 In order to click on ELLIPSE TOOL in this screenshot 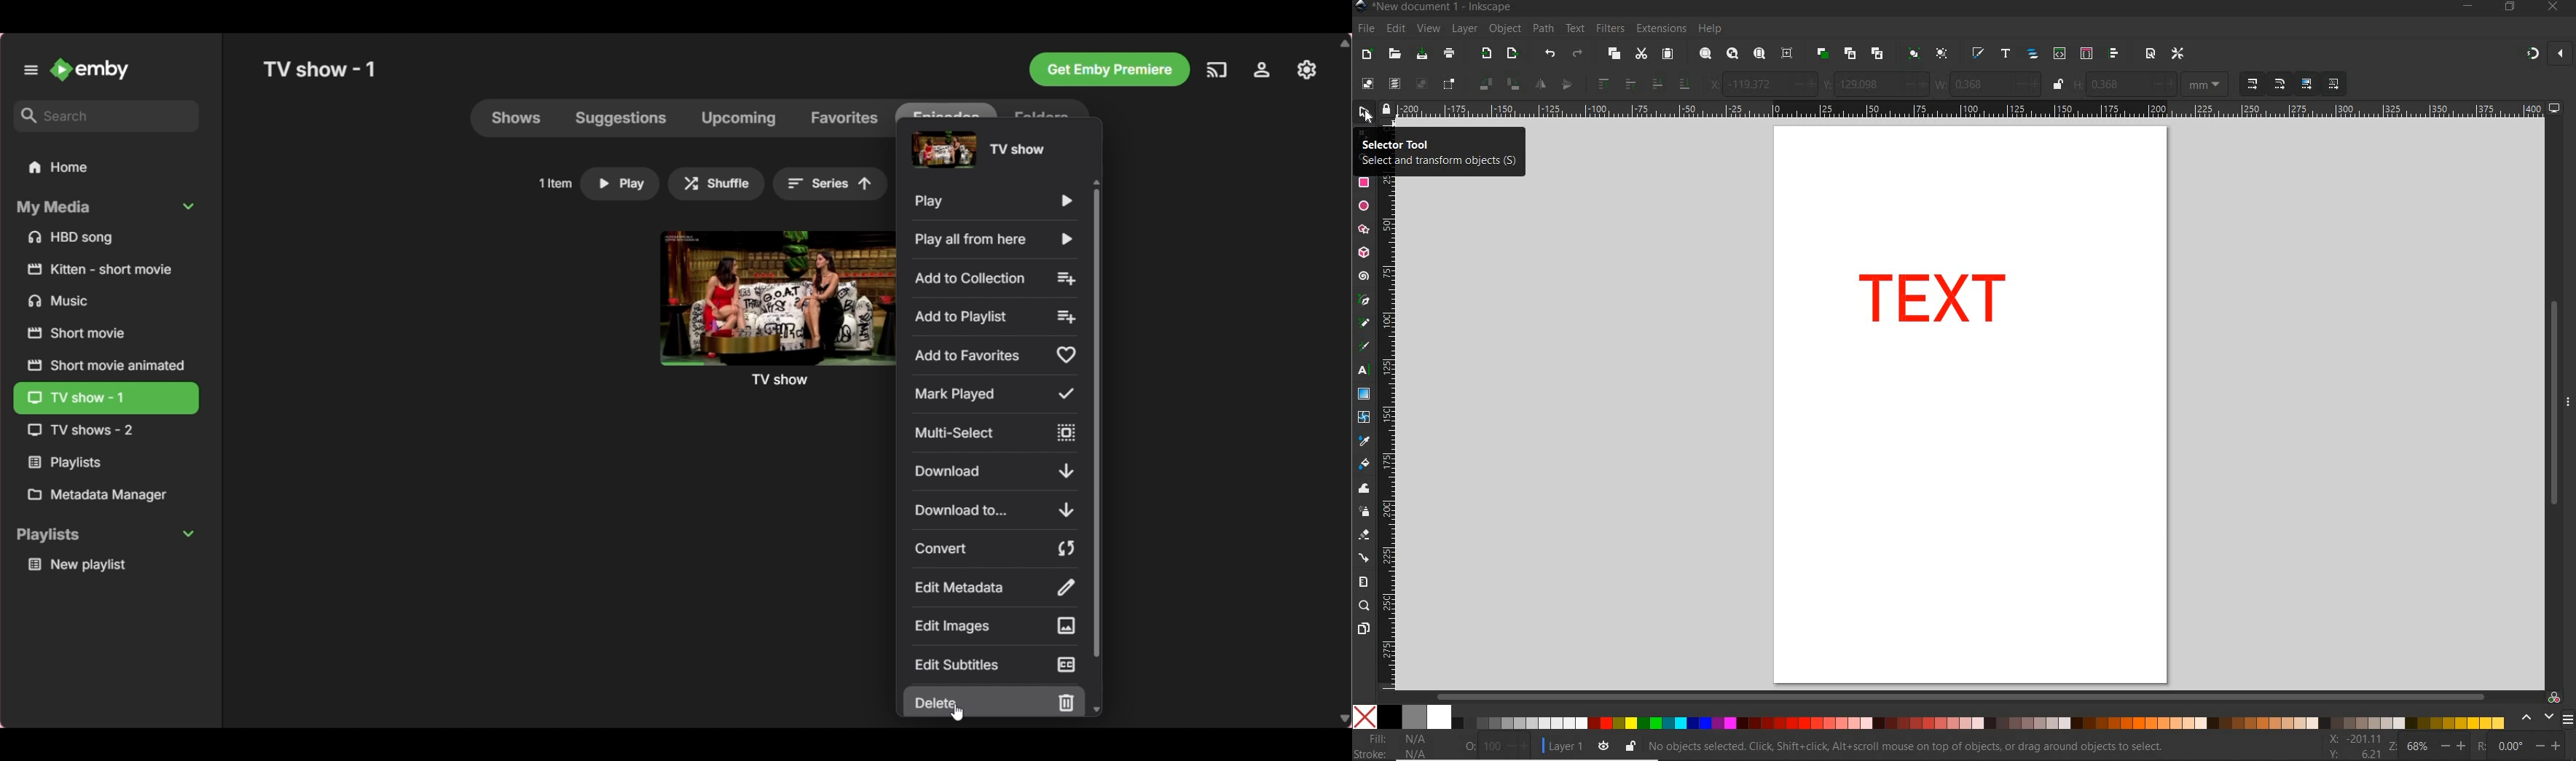, I will do `click(1364, 207)`.